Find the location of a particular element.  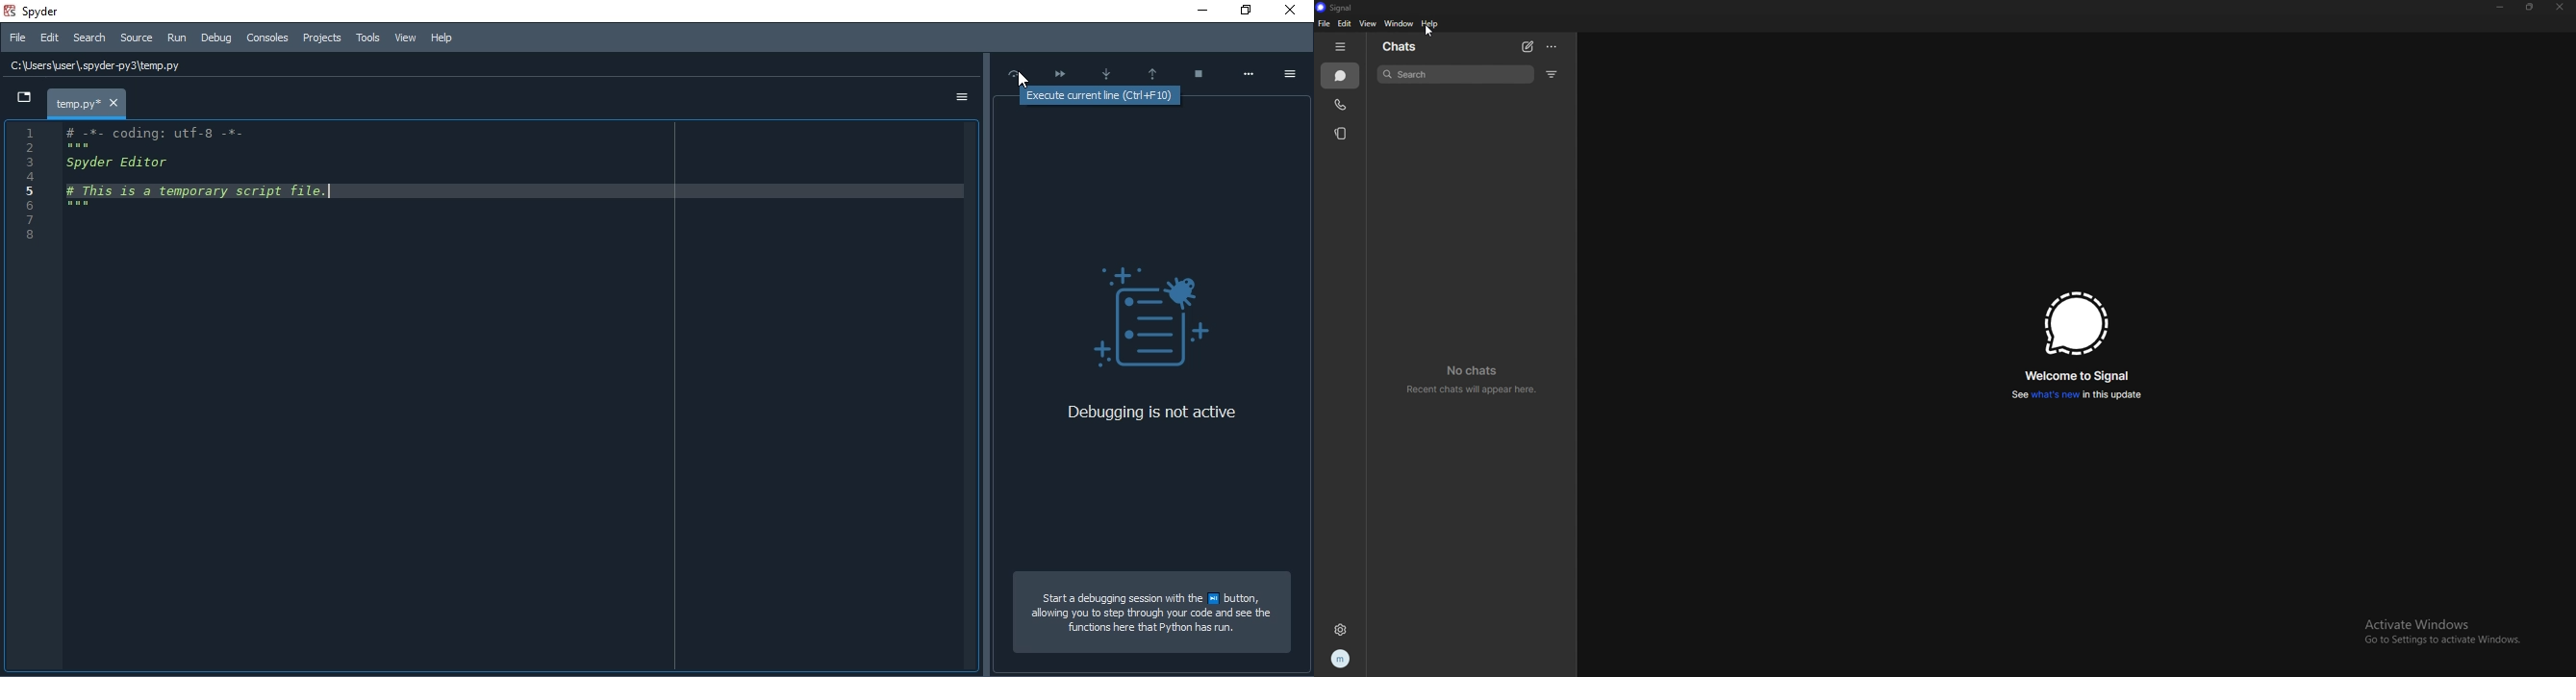

More is located at coordinates (1247, 74).